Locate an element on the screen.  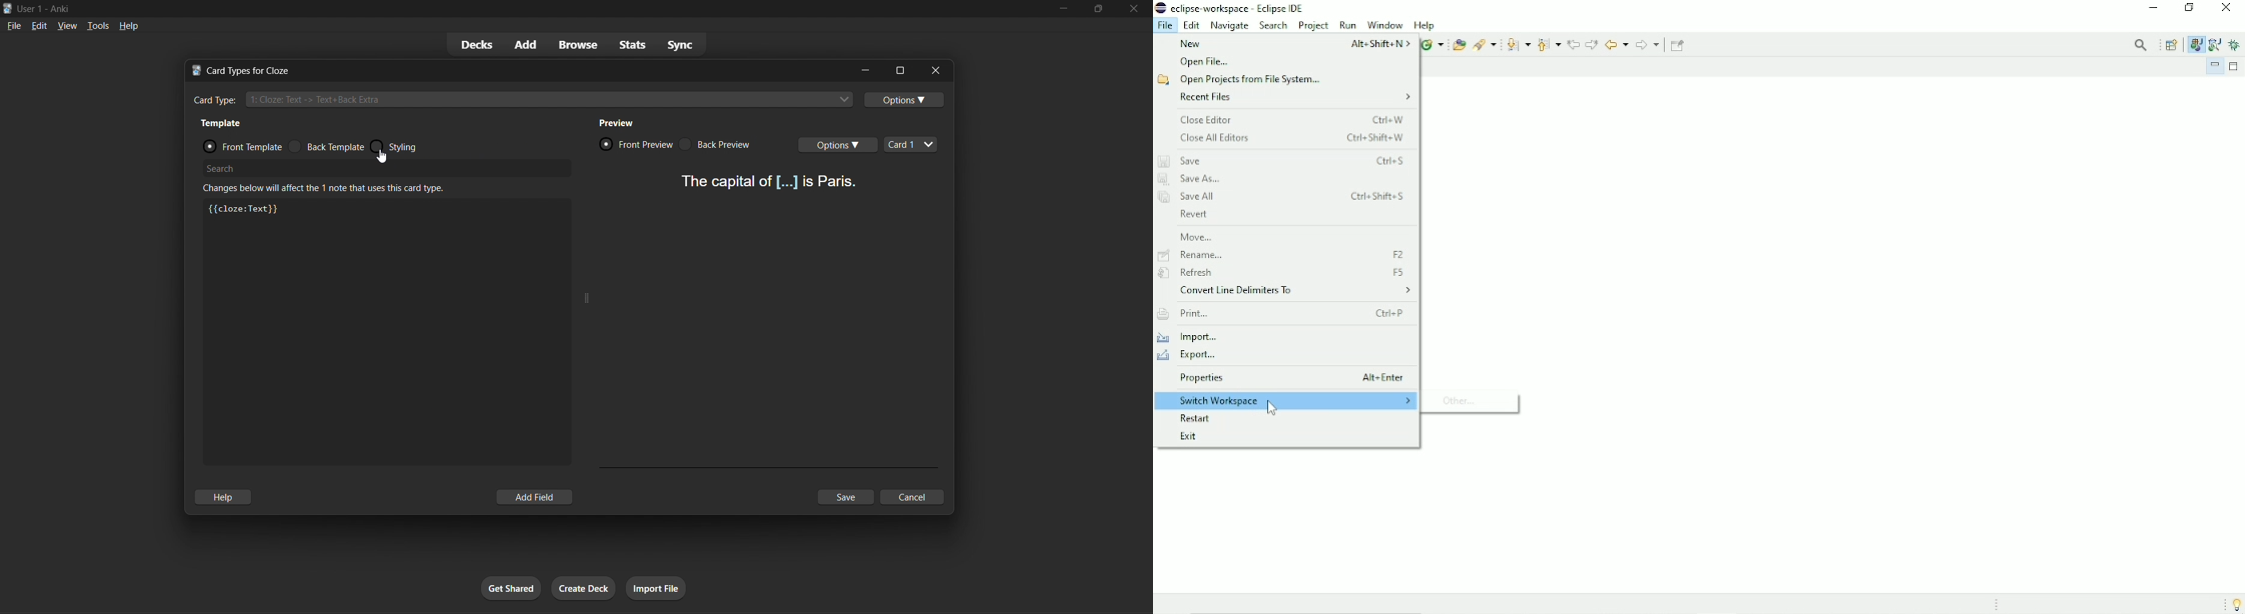
Close editor is located at coordinates (1294, 119).